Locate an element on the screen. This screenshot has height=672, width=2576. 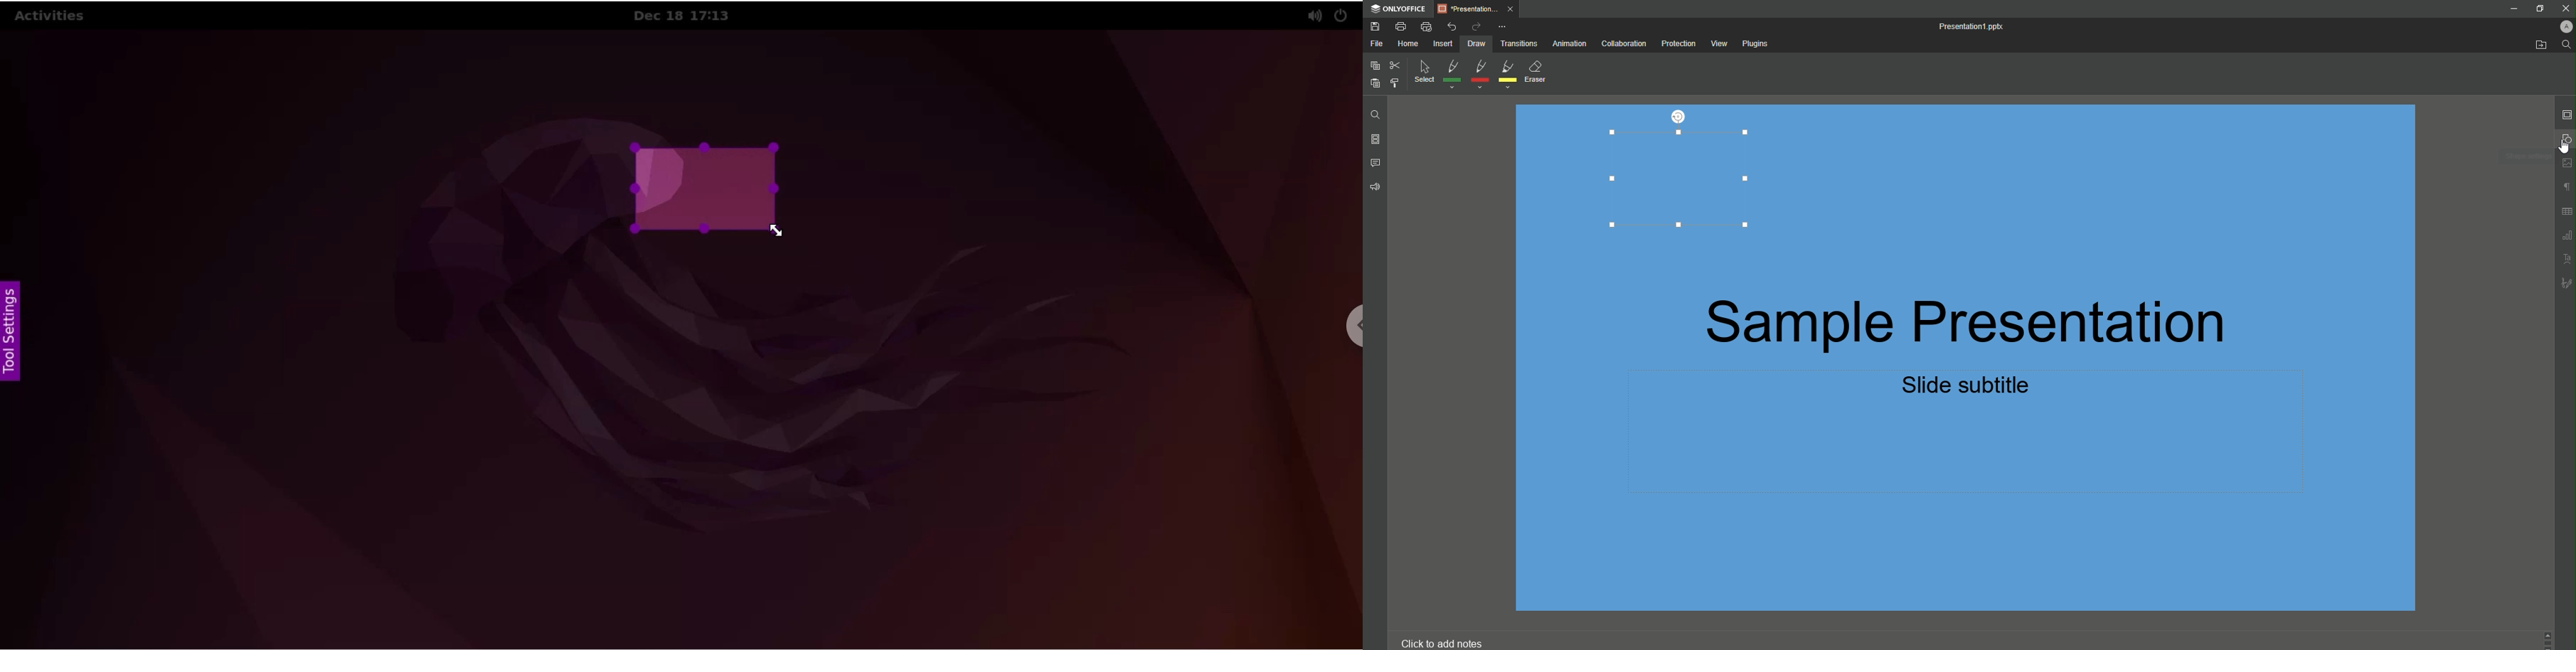
selected screenshot area is located at coordinates (702, 187).